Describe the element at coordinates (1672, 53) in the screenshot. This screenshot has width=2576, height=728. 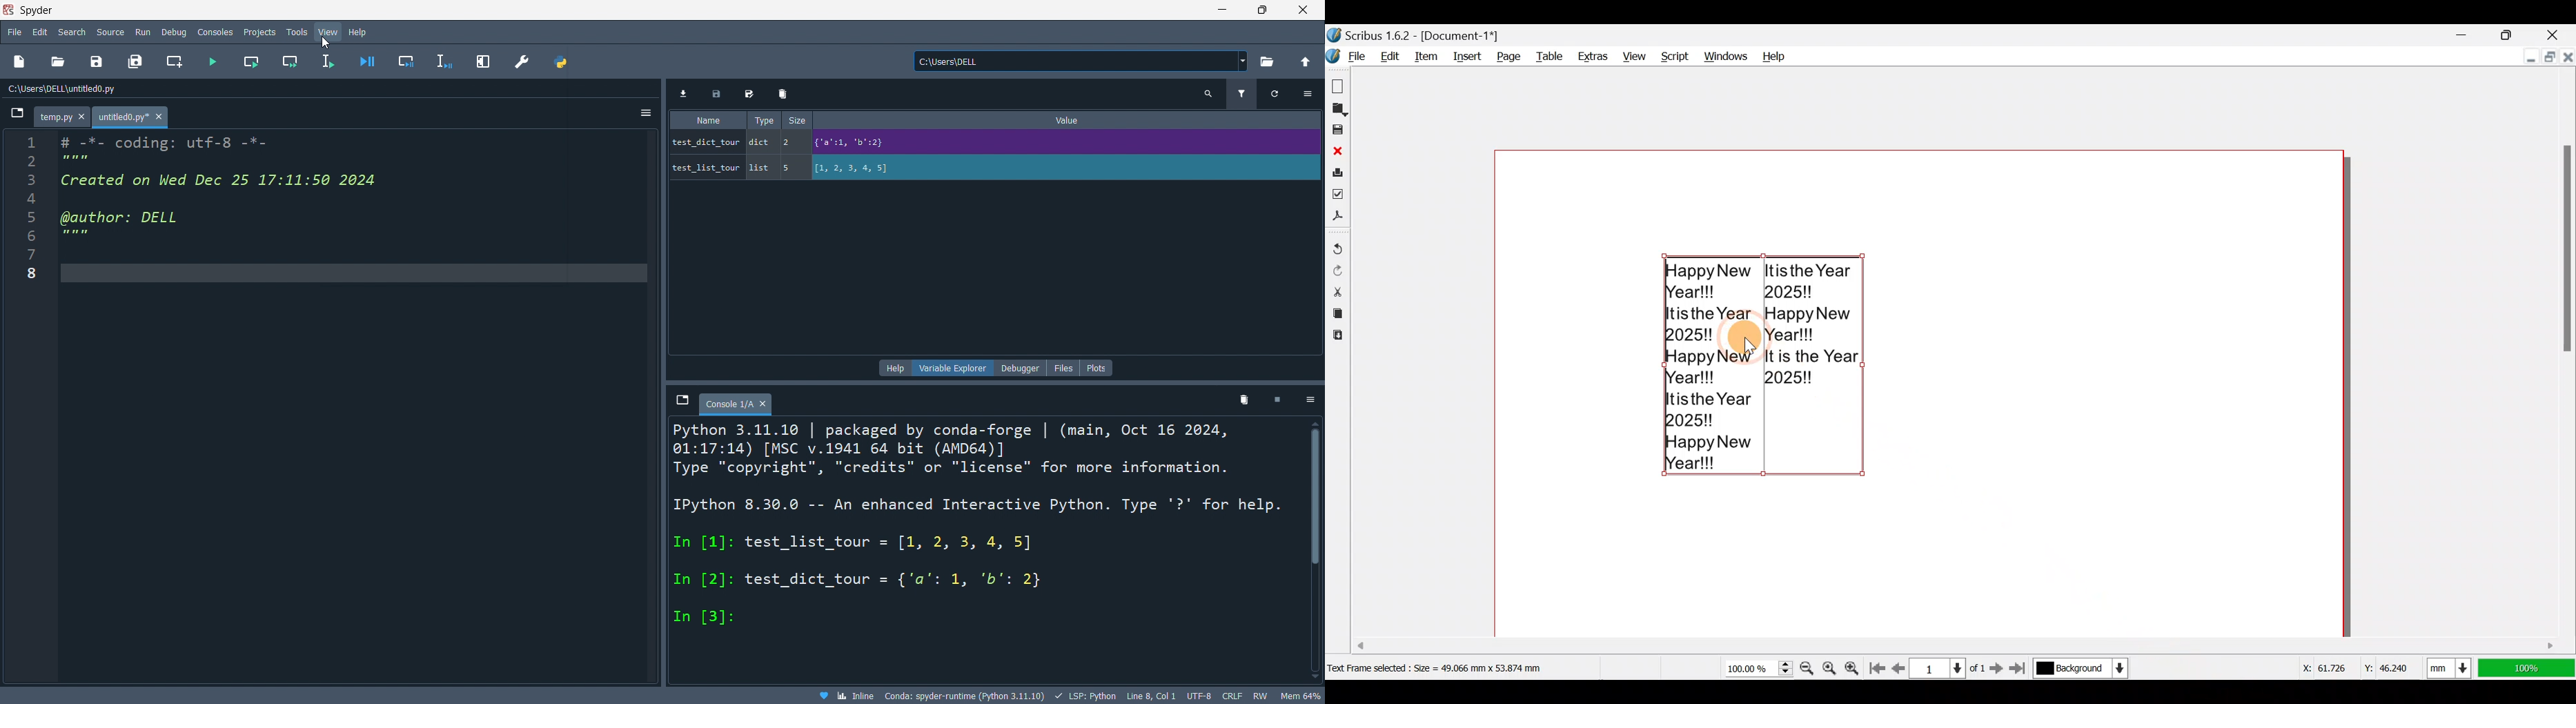
I see `Script` at that location.